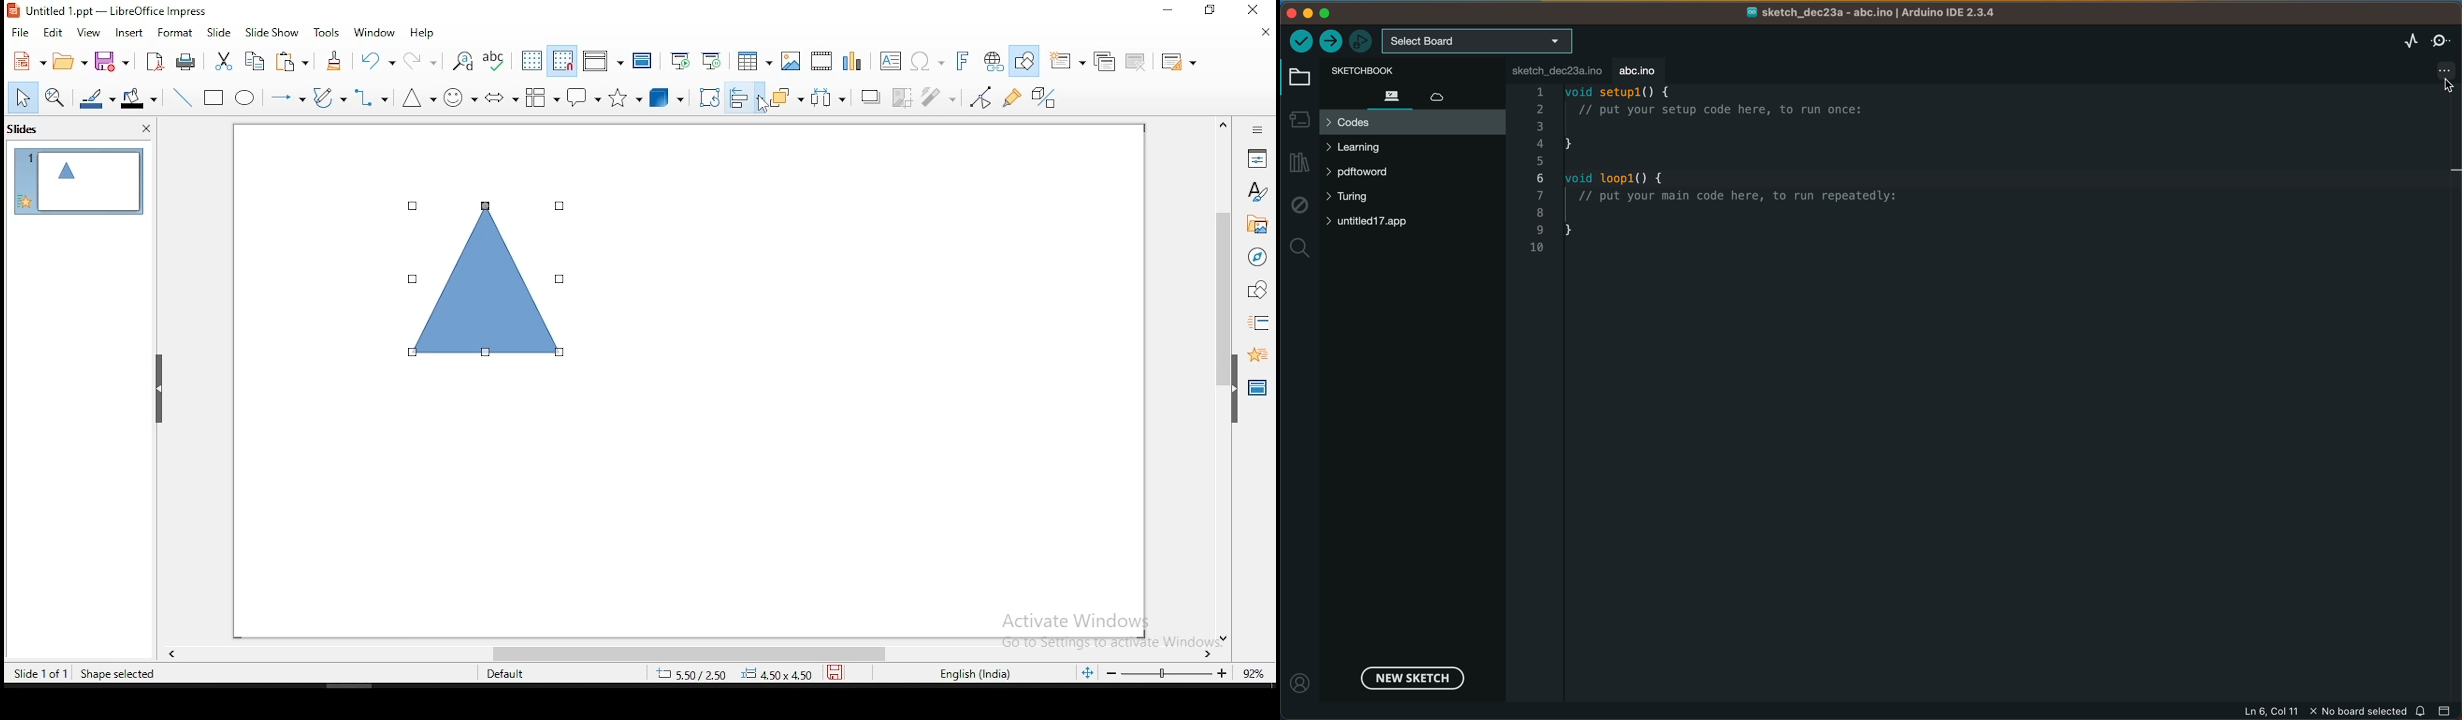  I want to click on symbol shapes, so click(460, 97).